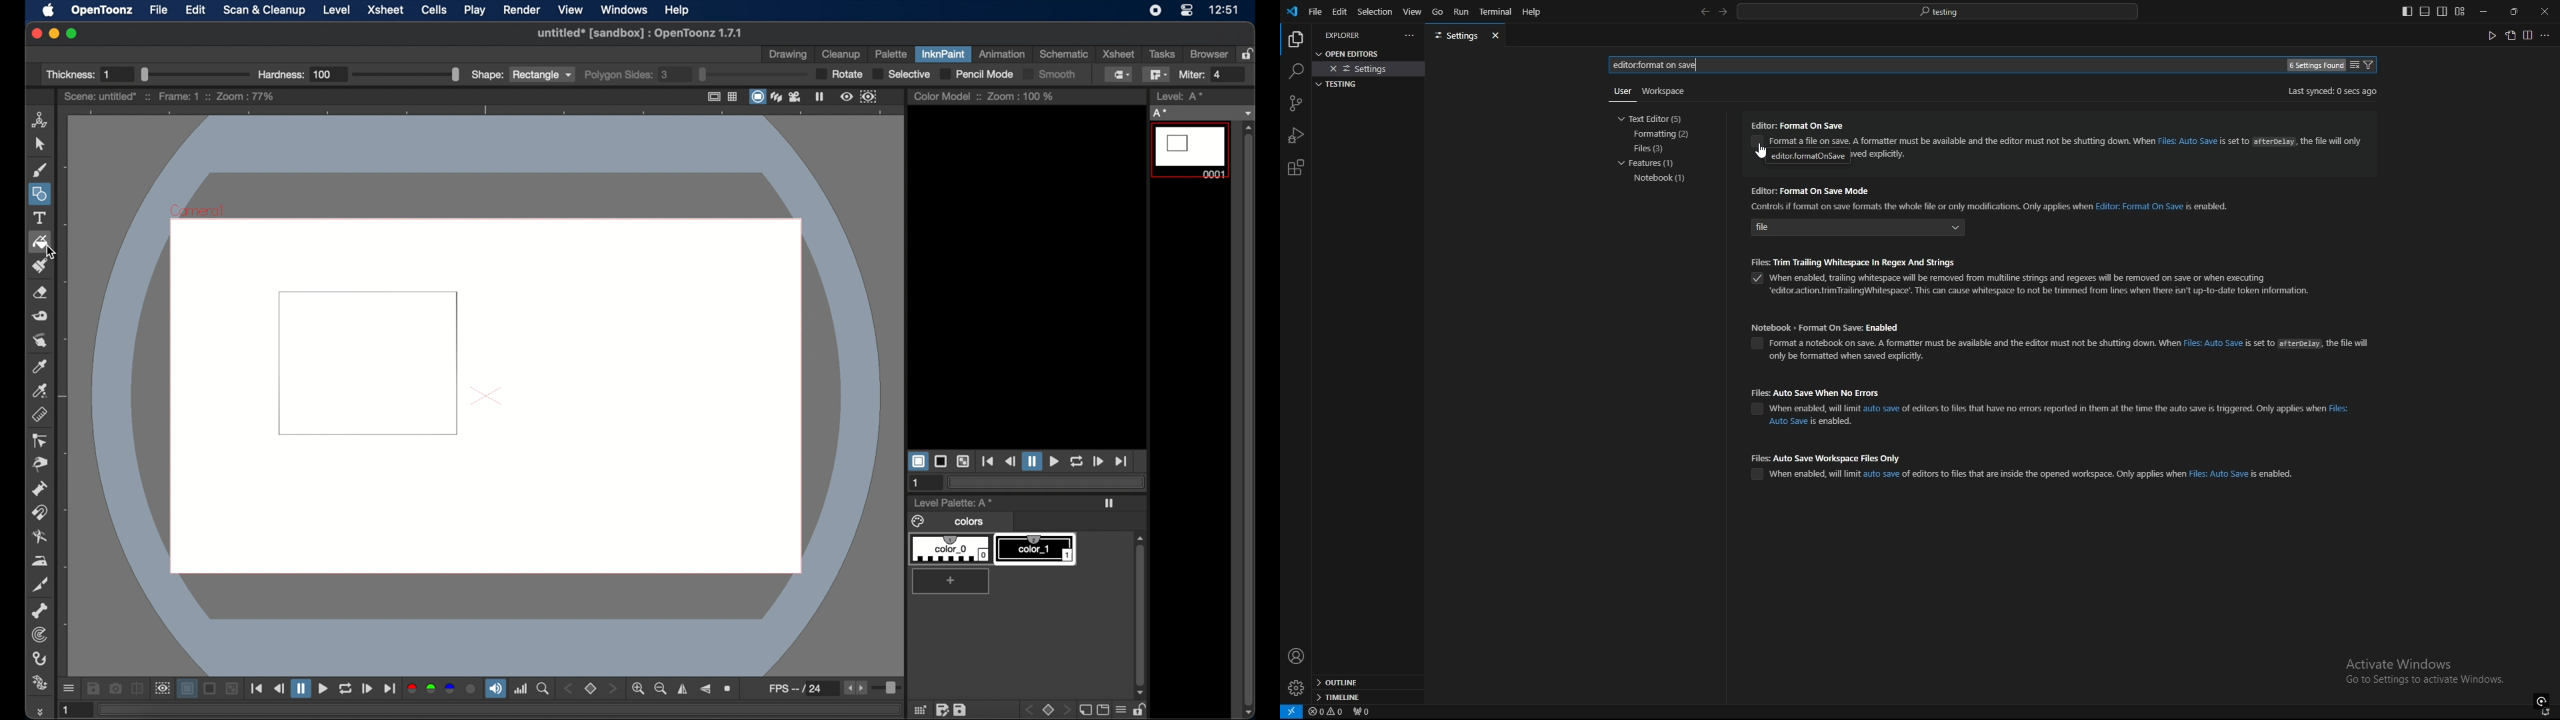 This screenshot has height=728, width=2576. I want to click on rewind, so click(1009, 461).